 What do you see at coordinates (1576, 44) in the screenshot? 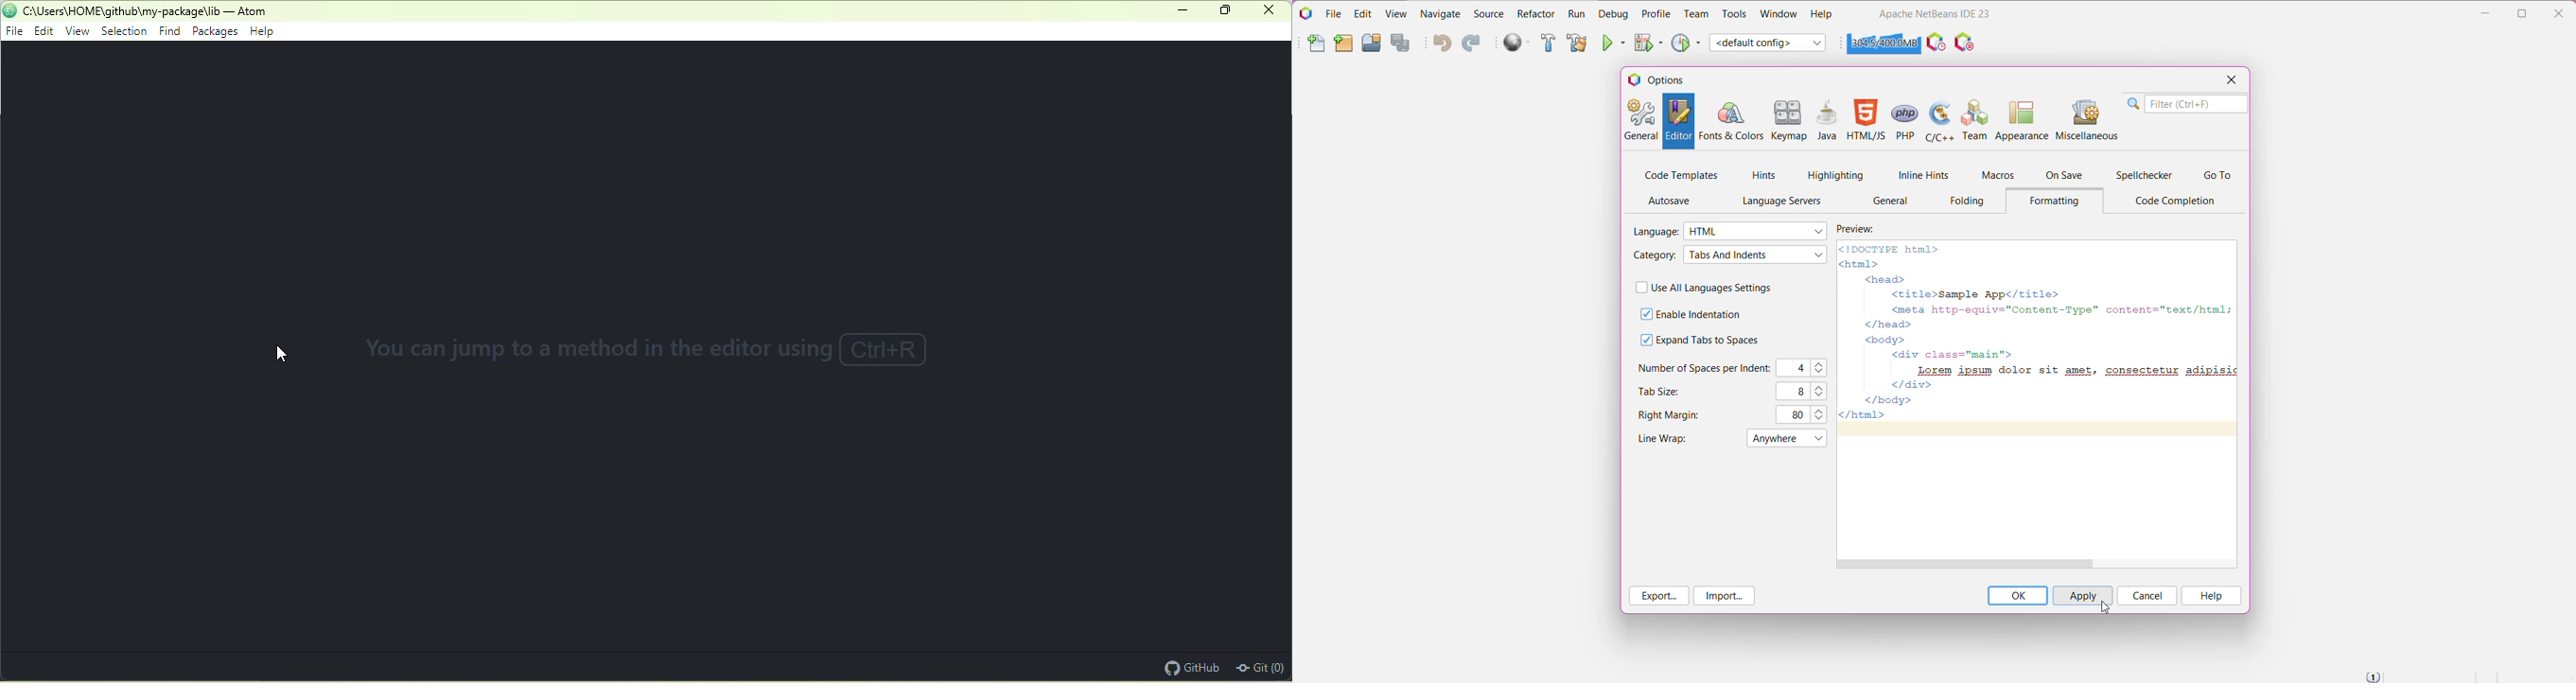
I see `Clean and Build Project` at bounding box center [1576, 44].